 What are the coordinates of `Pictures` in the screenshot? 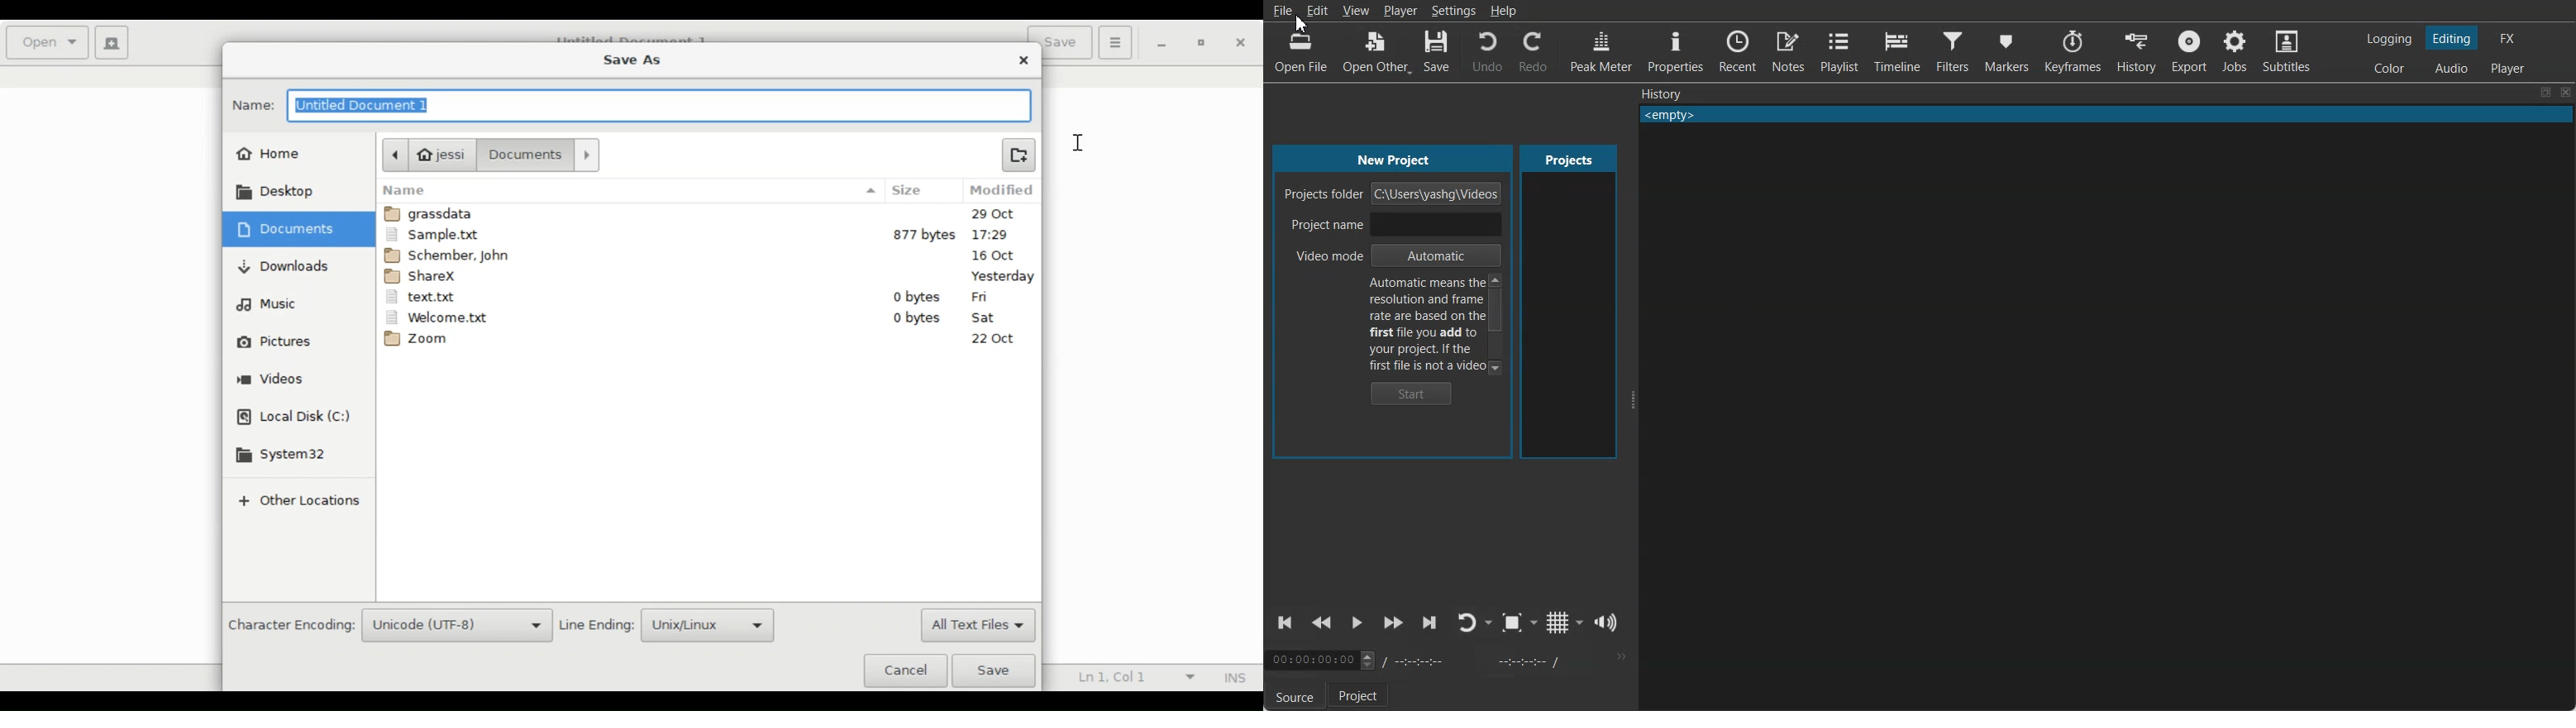 It's located at (275, 342).